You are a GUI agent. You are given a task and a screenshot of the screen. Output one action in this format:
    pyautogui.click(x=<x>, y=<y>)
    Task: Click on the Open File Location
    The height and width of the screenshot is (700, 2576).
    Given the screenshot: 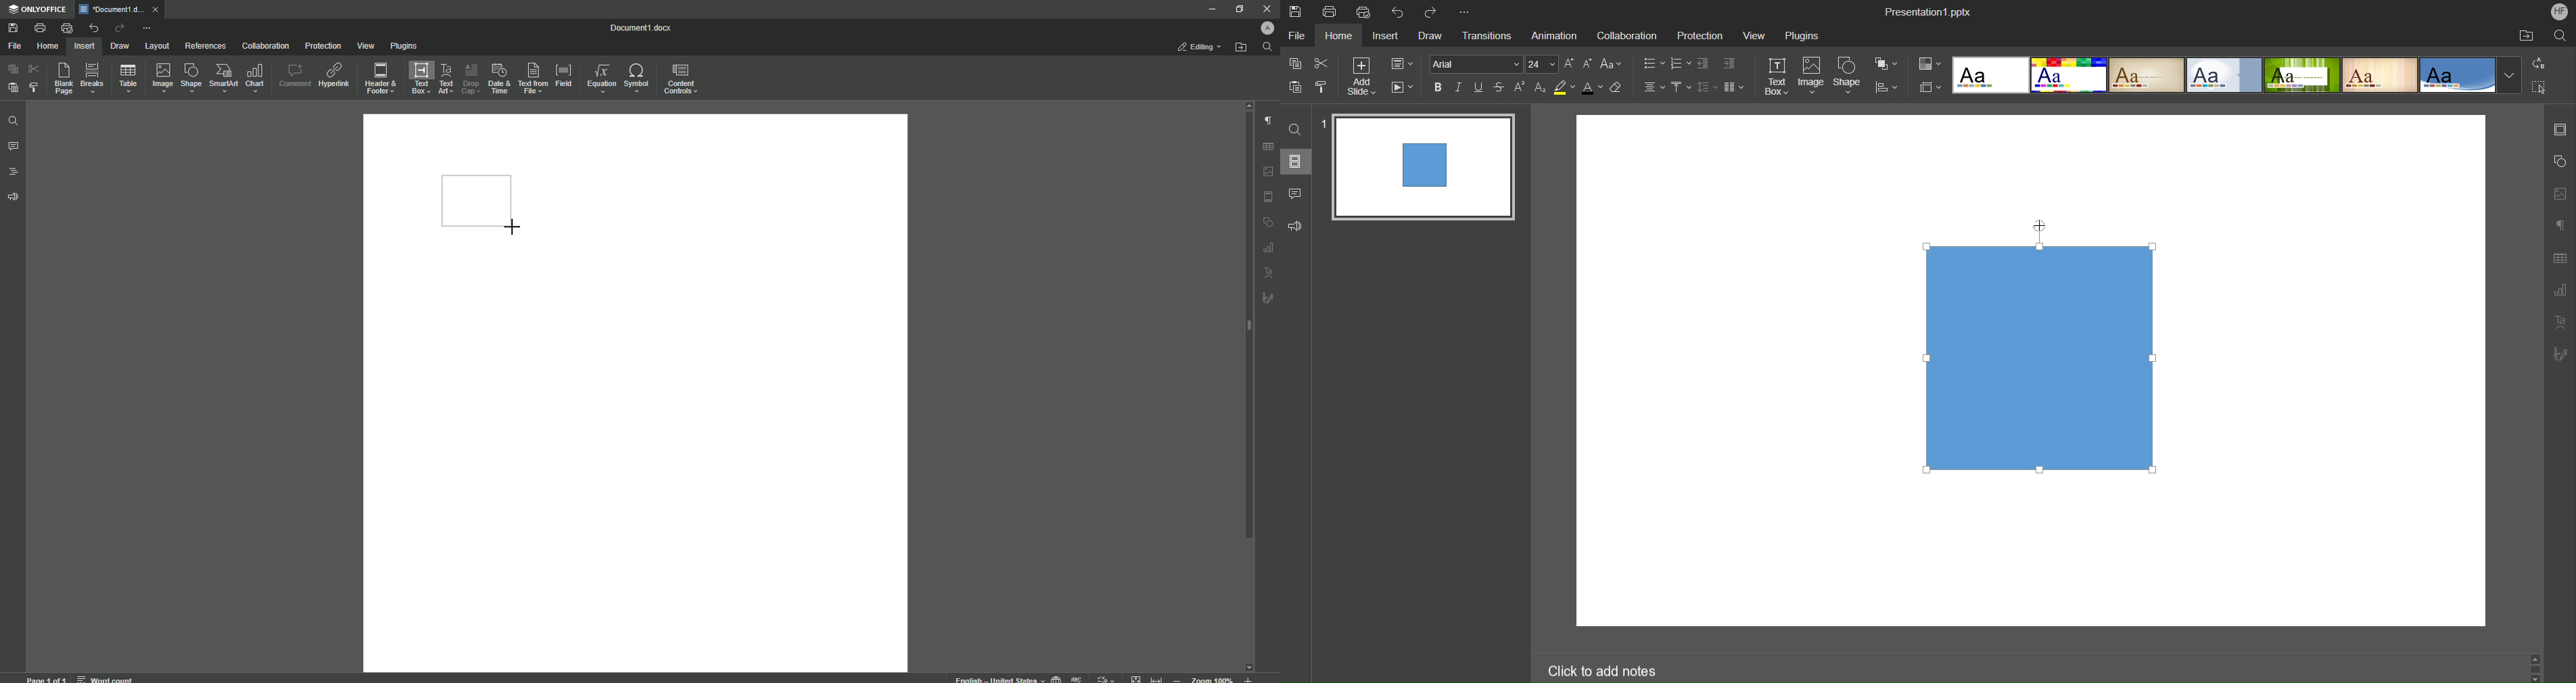 What is the action you would take?
    pyautogui.click(x=2522, y=35)
    